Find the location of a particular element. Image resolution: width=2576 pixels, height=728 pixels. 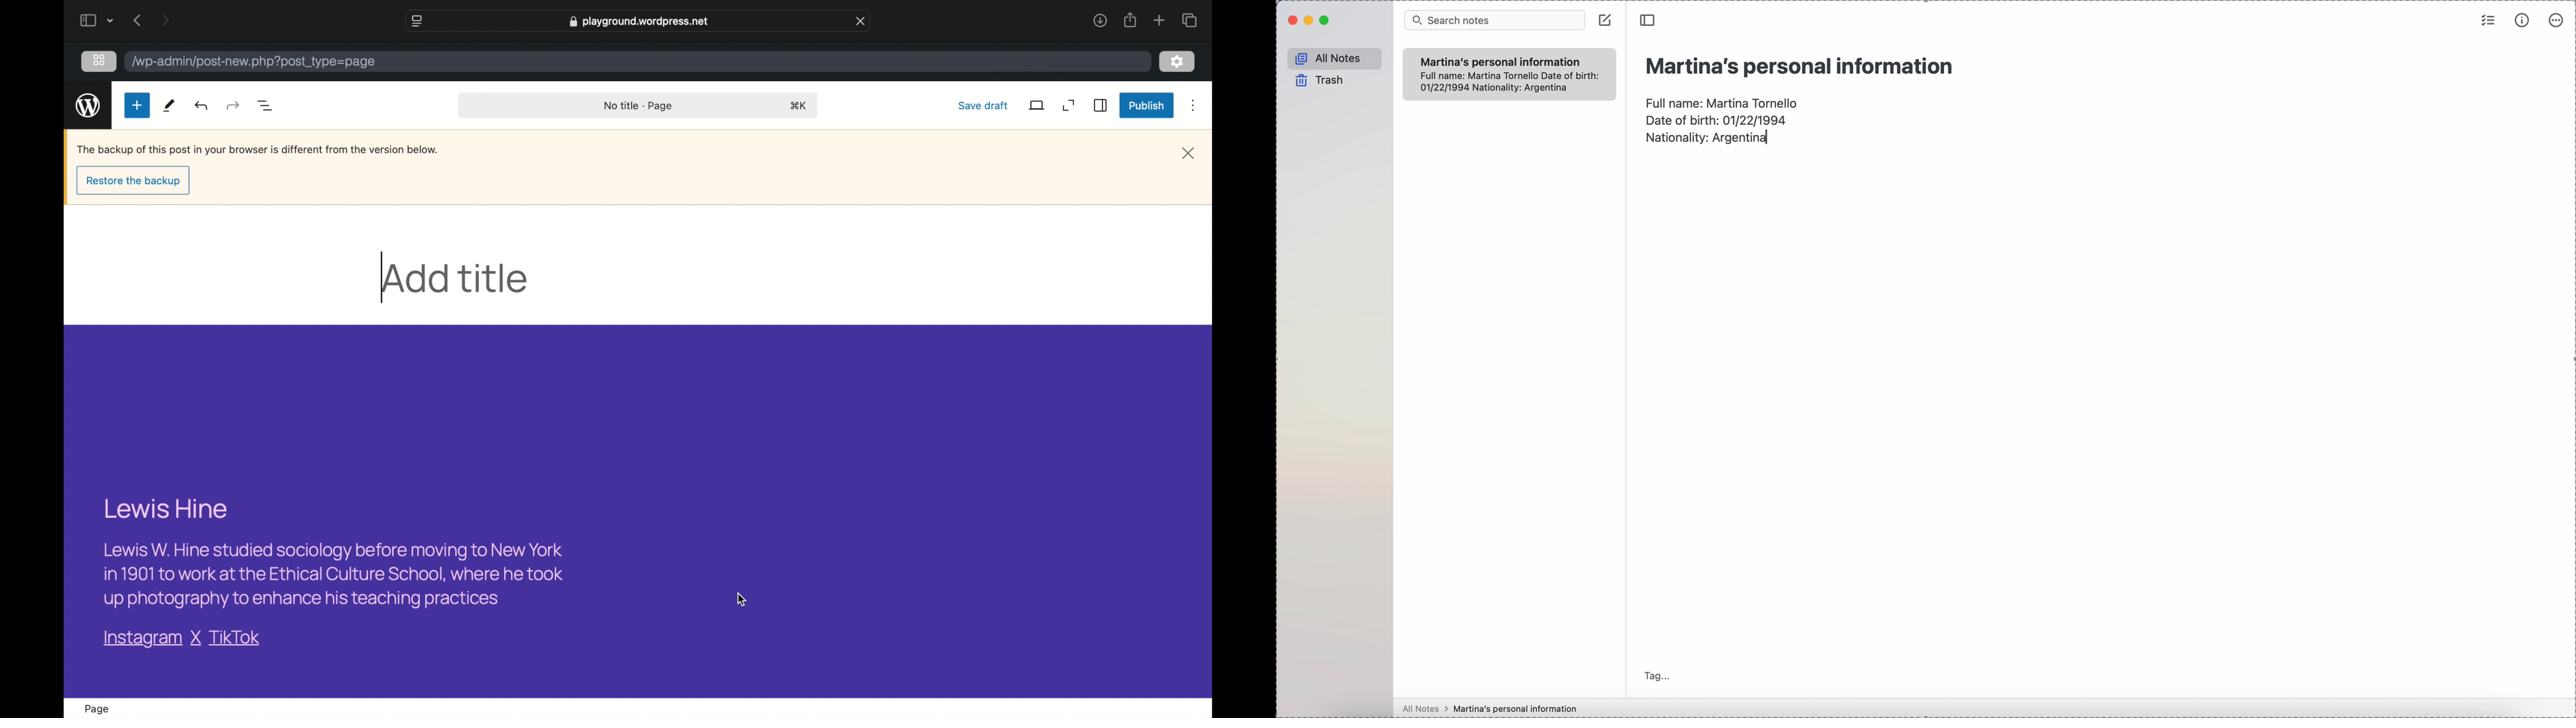

previous page is located at coordinates (137, 21).